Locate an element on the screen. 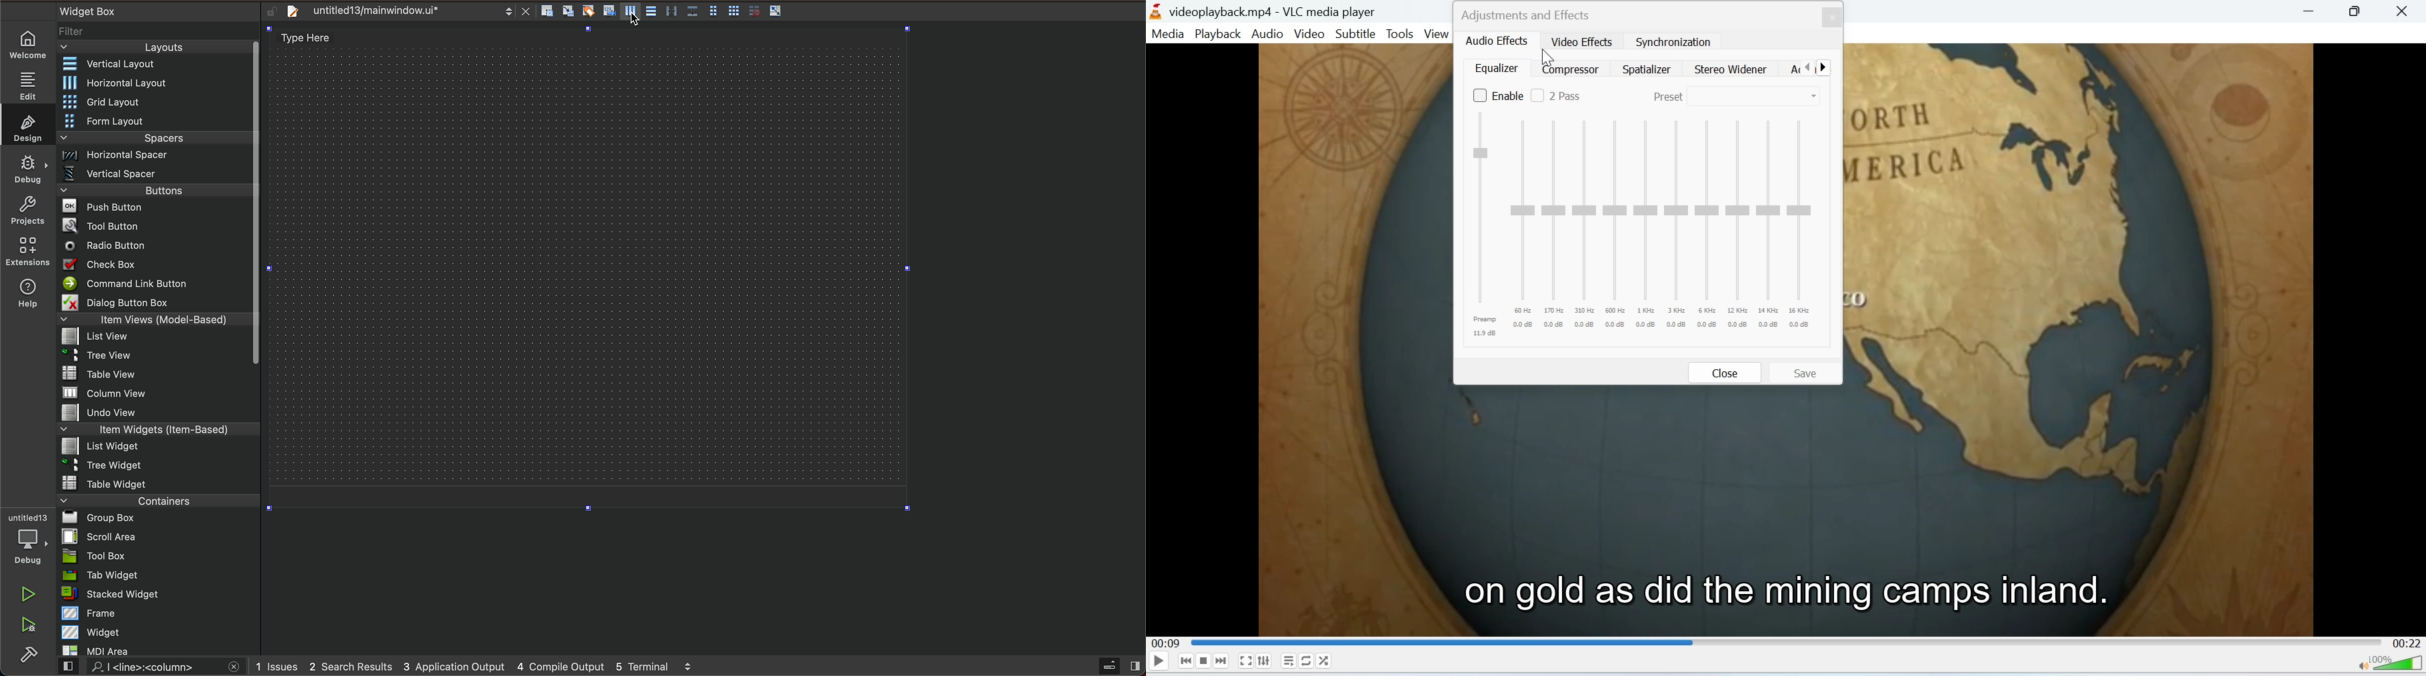 This screenshot has width=2436, height=700. vertical layout is located at coordinates (154, 64).